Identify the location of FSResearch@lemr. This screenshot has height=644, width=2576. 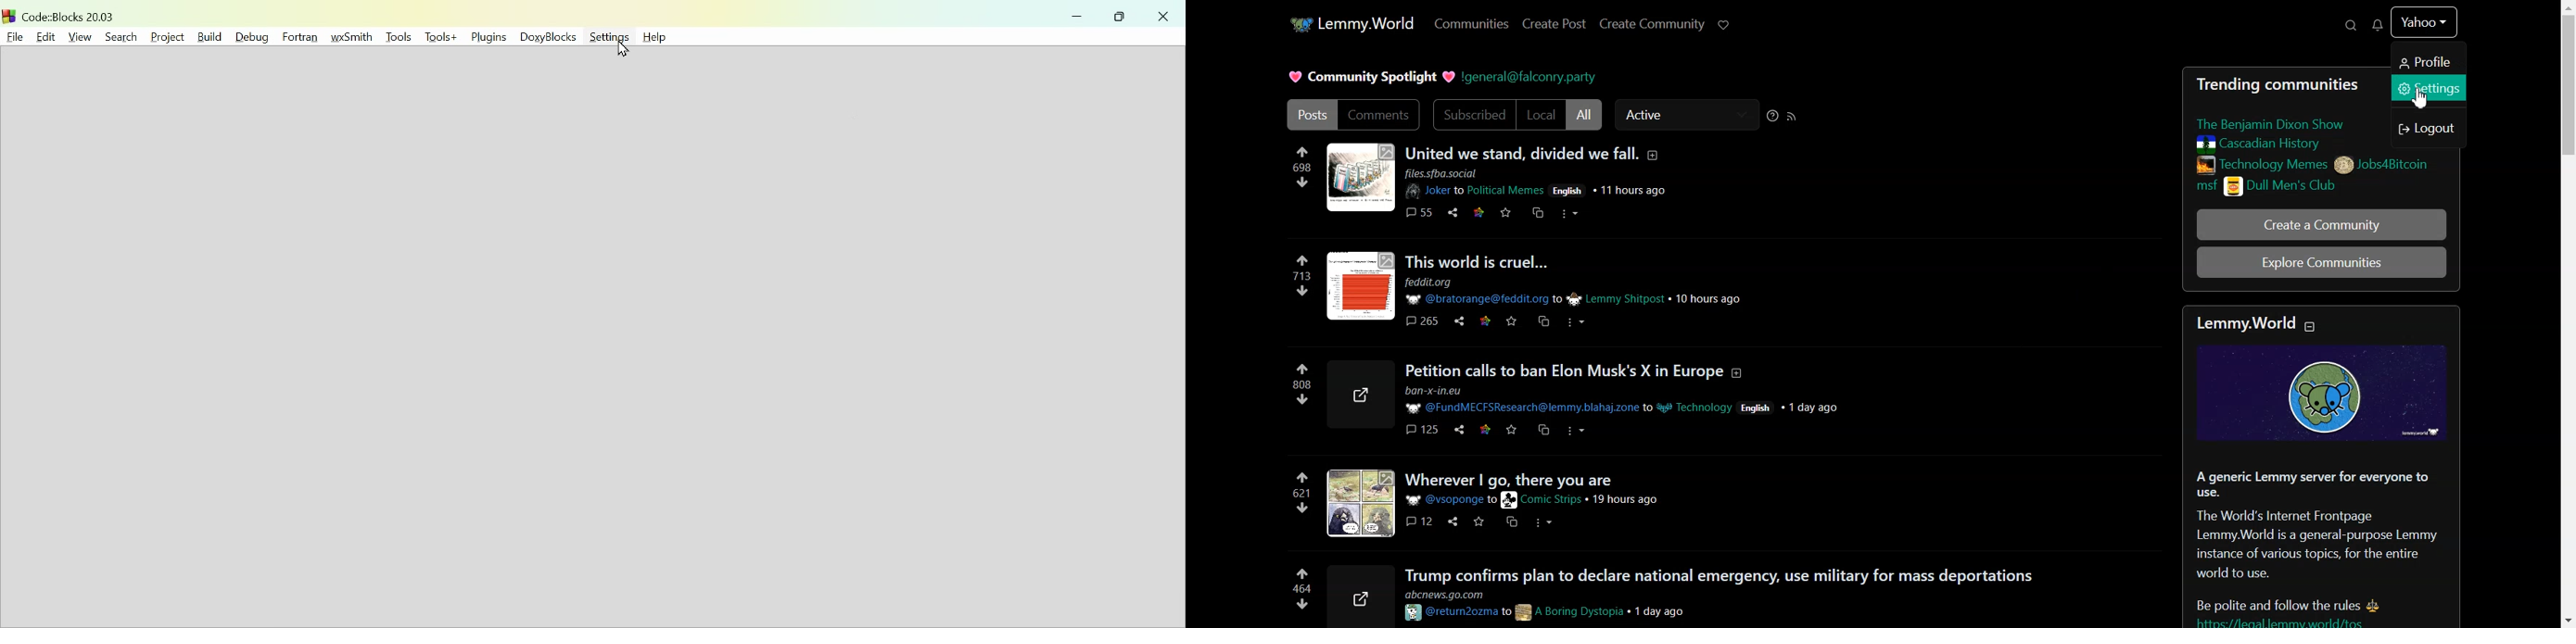
(1439, 391).